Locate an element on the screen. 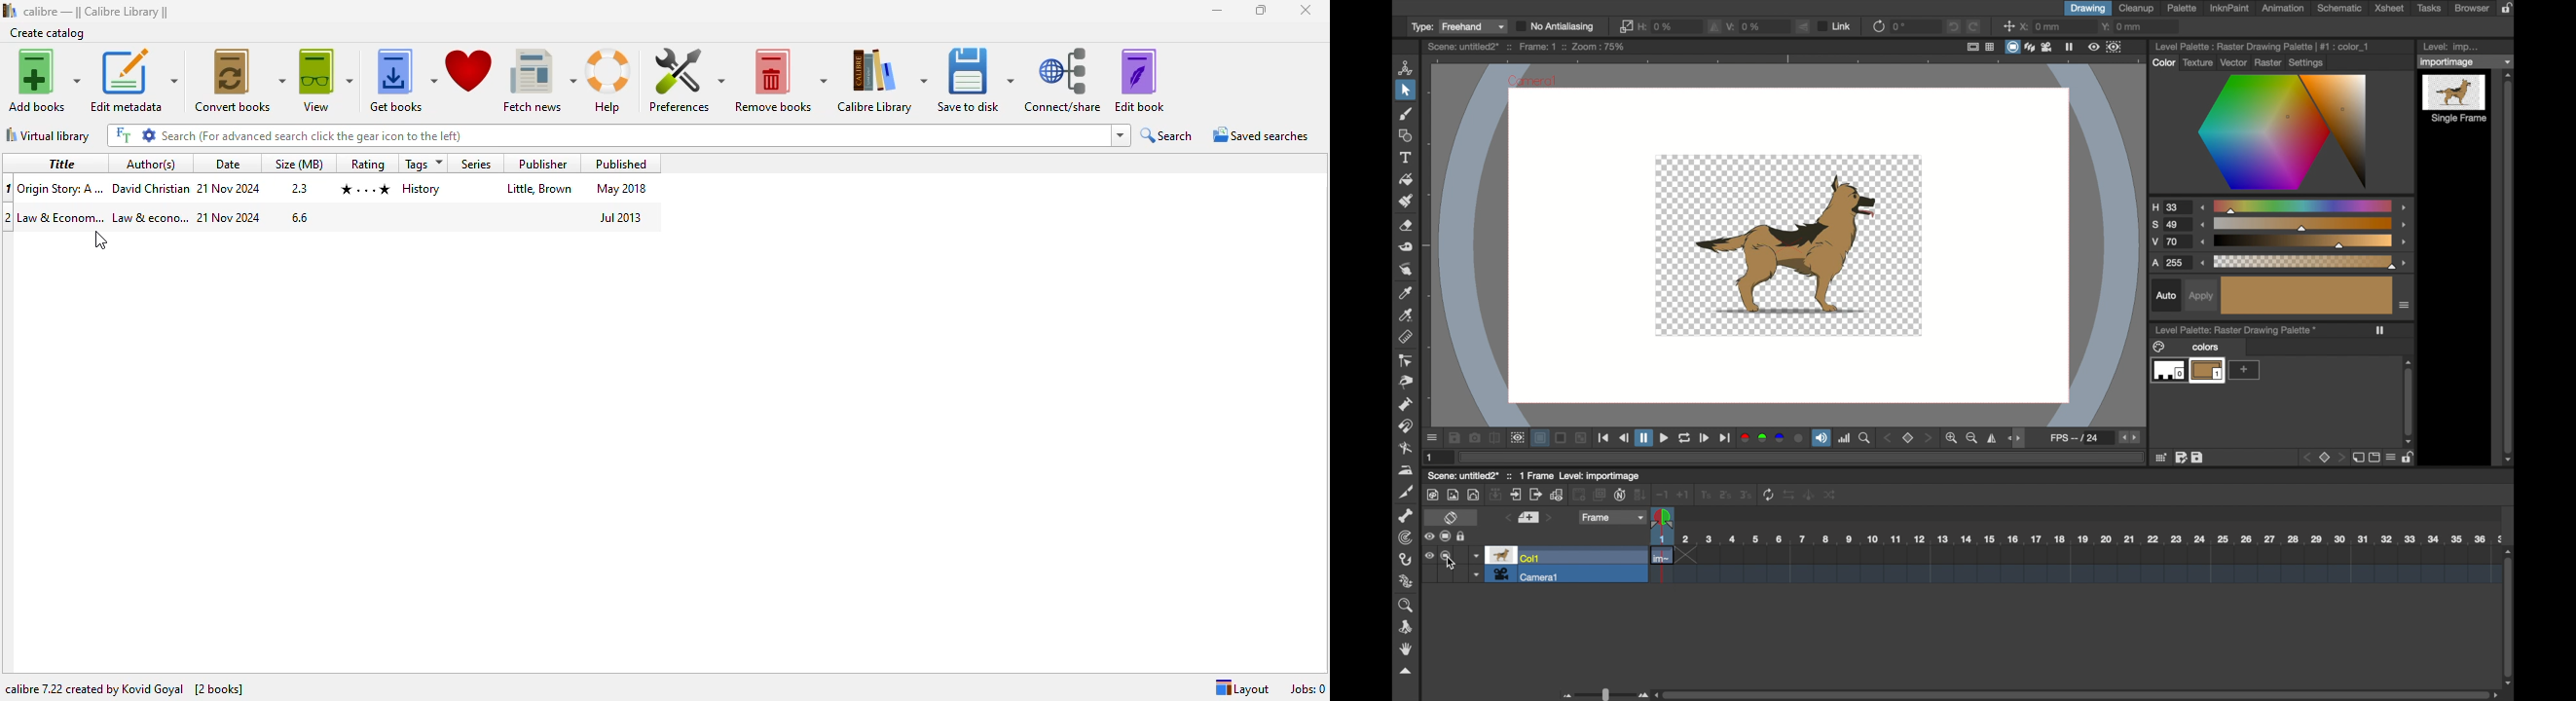  screen is located at coordinates (1447, 556).